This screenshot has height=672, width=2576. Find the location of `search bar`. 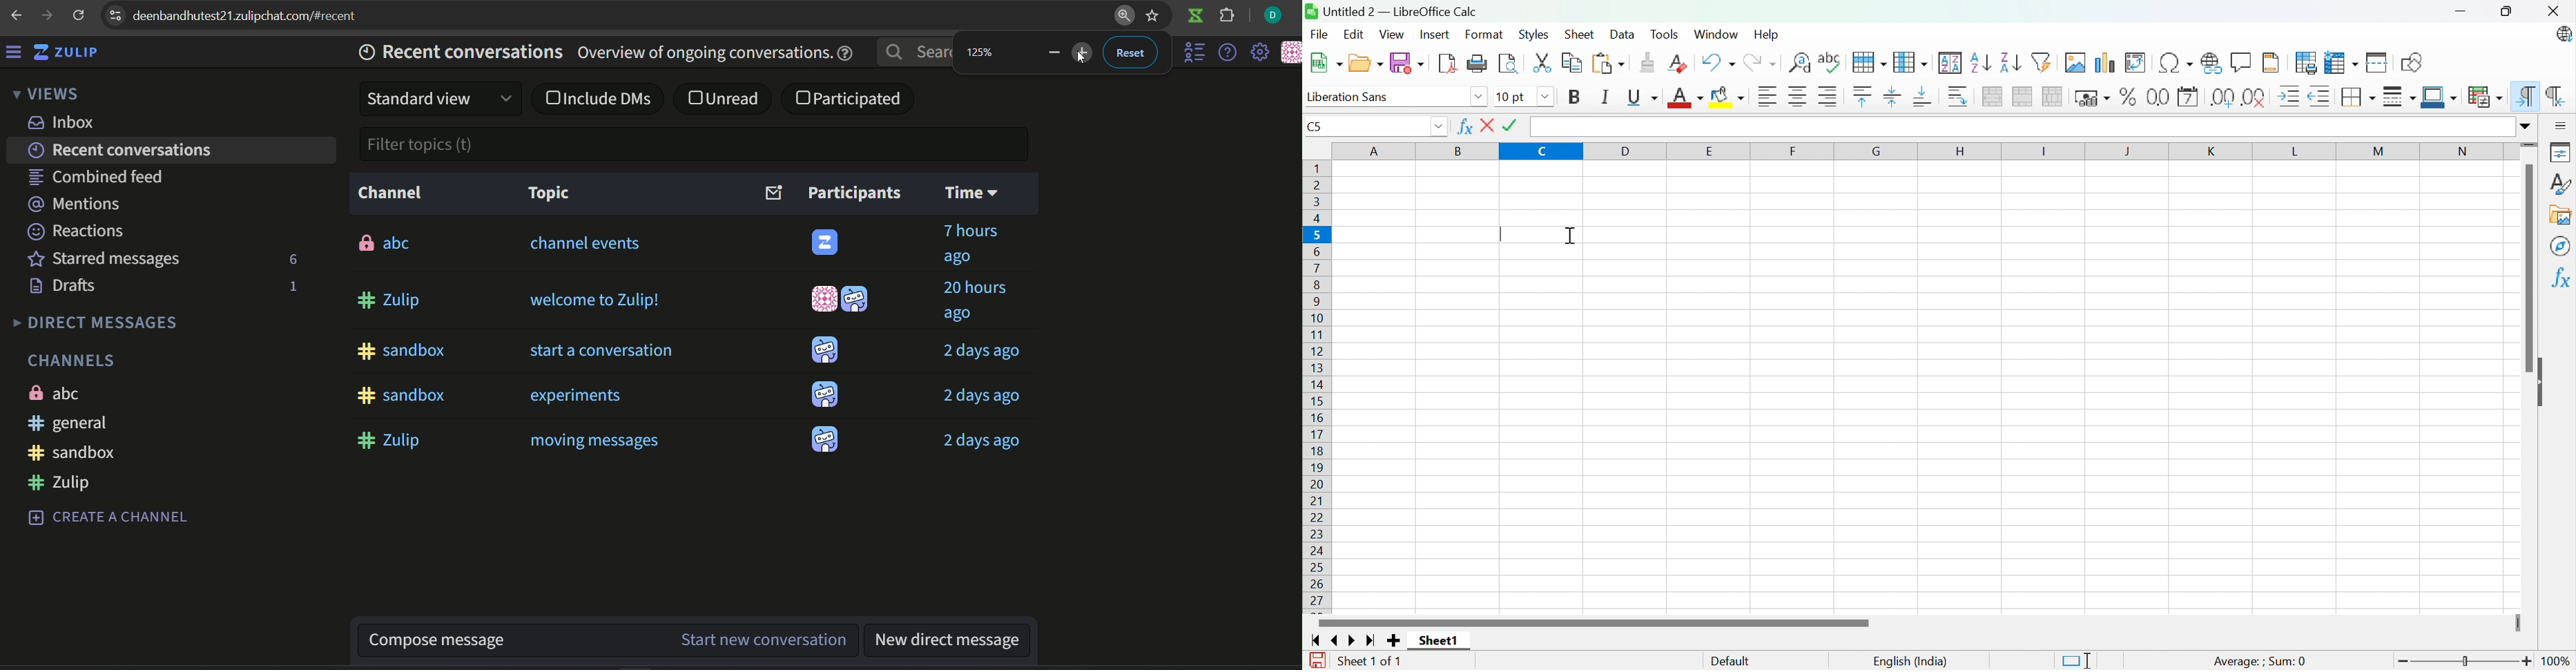

search bar is located at coordinates (915, 52).